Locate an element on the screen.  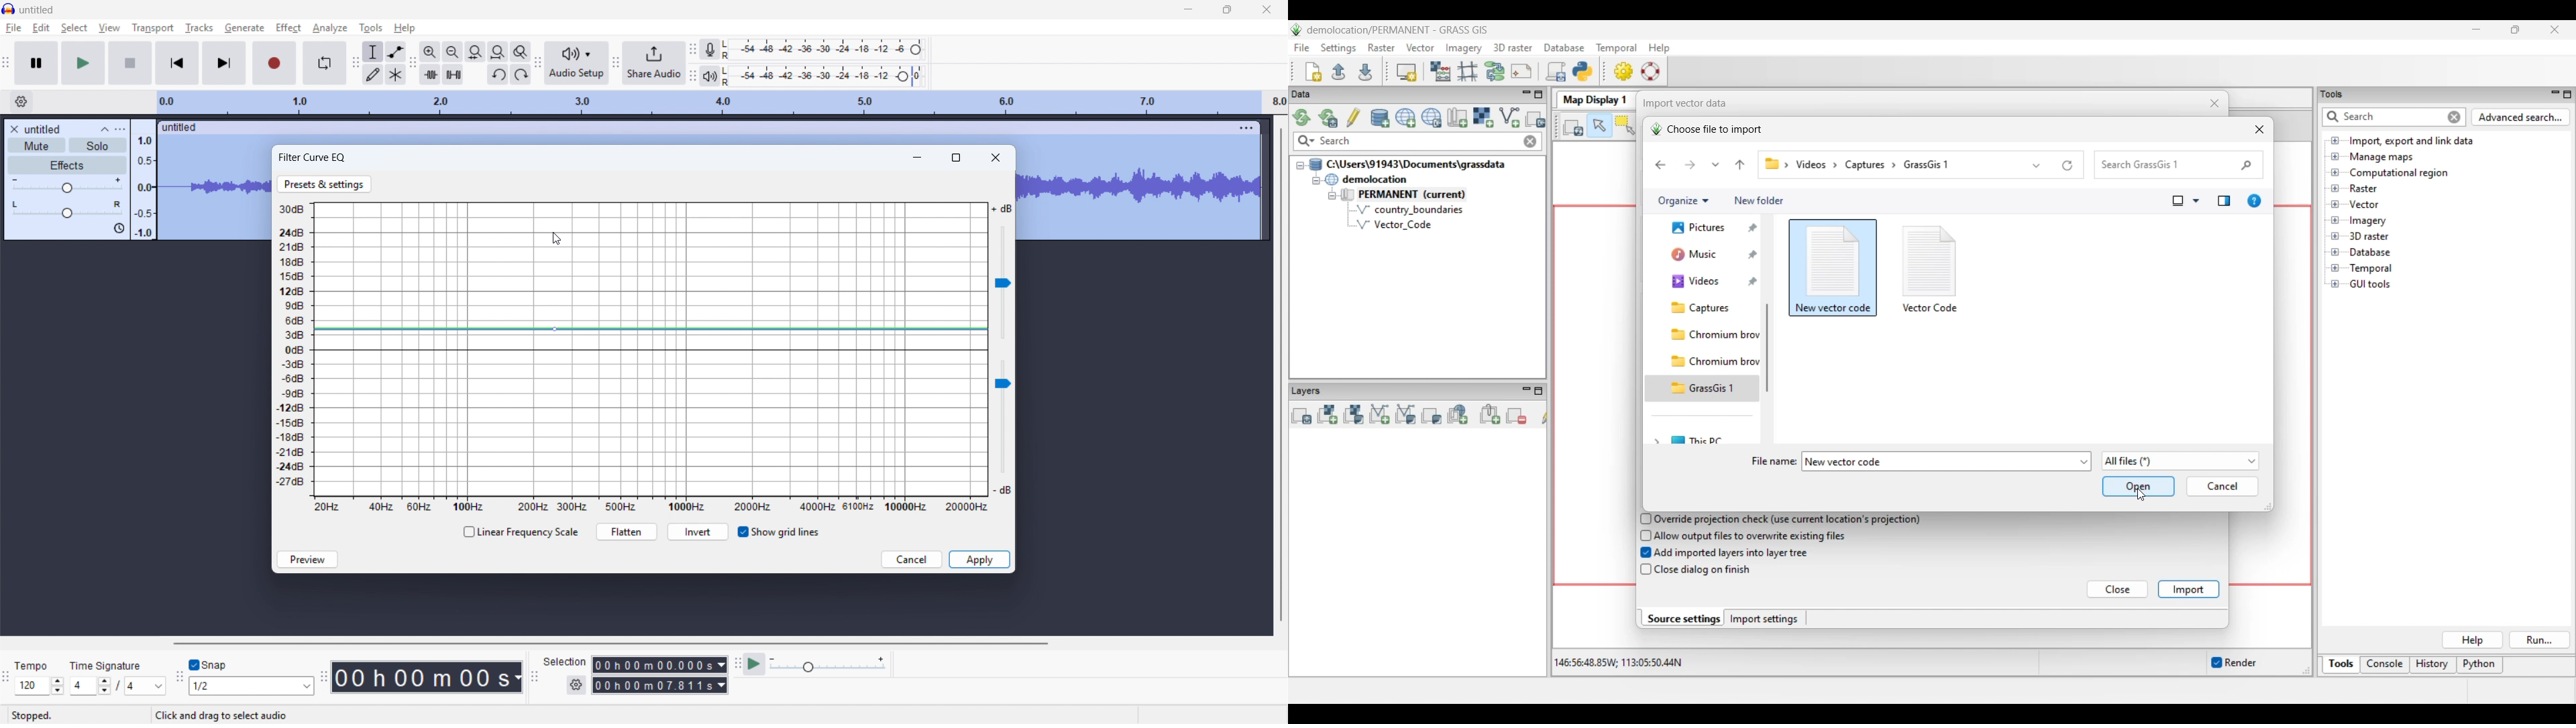
Fit selection to width is located at coordinates (475, 52).